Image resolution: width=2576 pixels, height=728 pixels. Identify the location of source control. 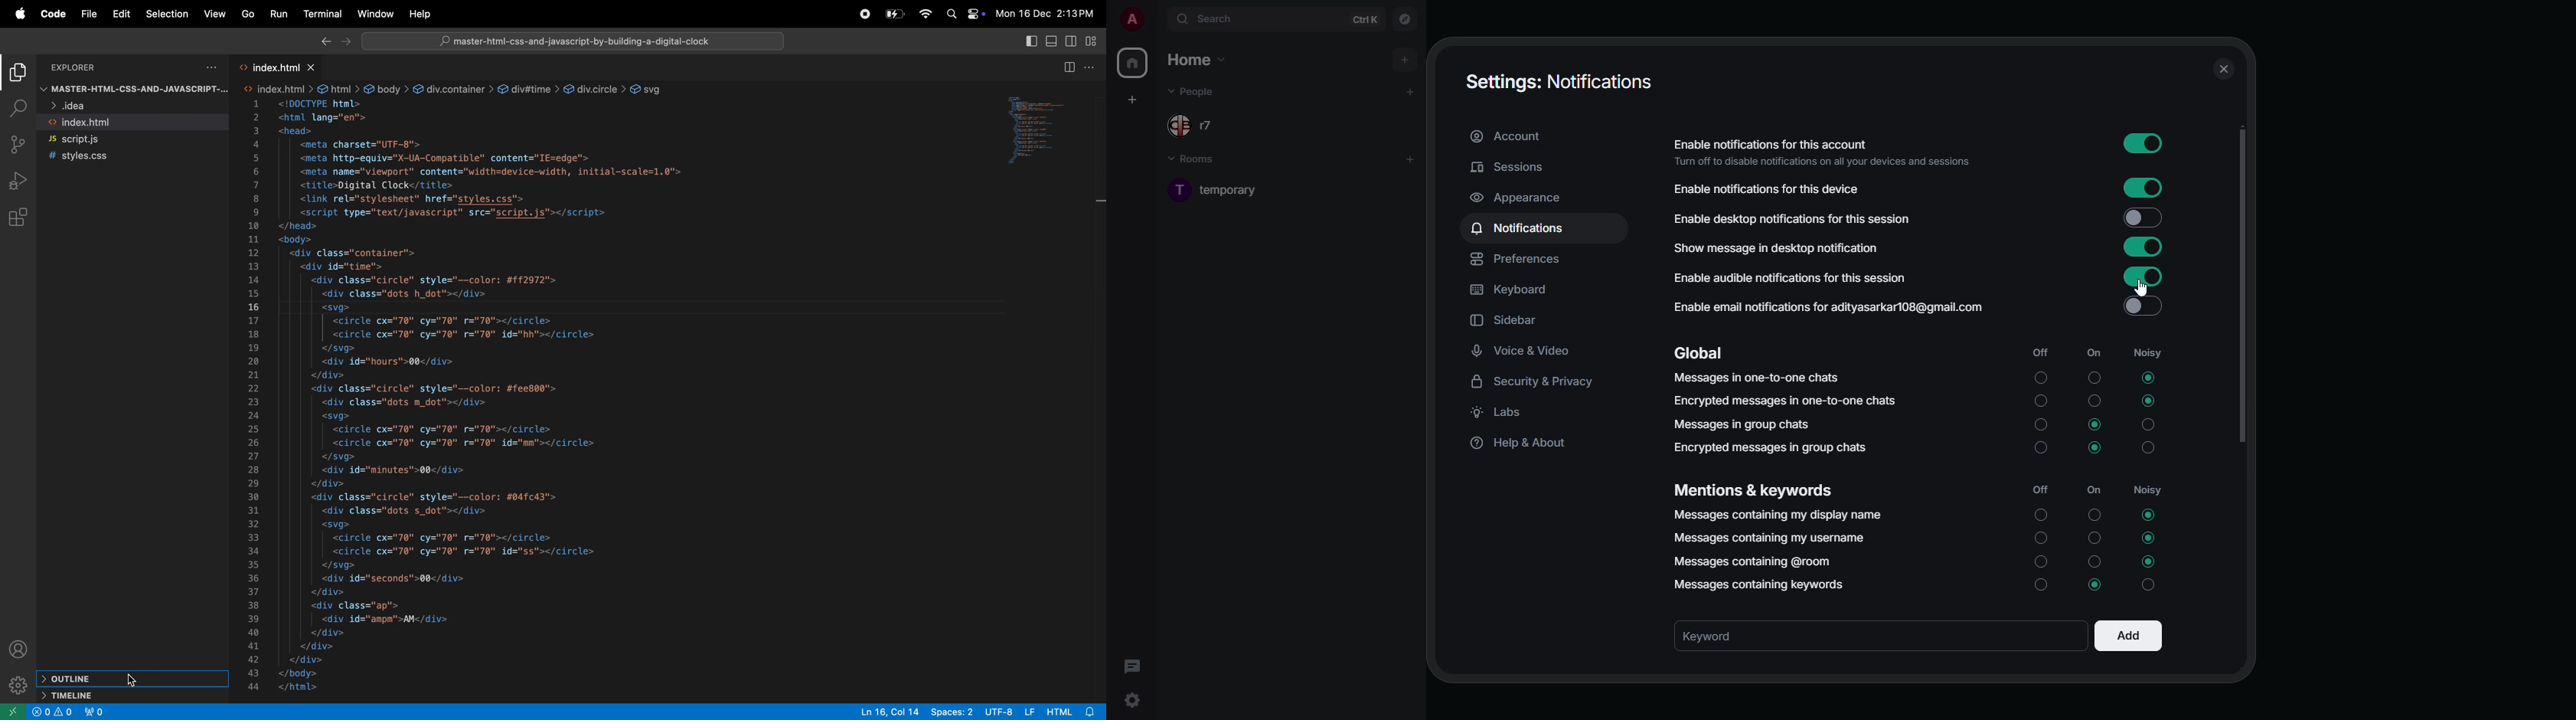
(18, 145).